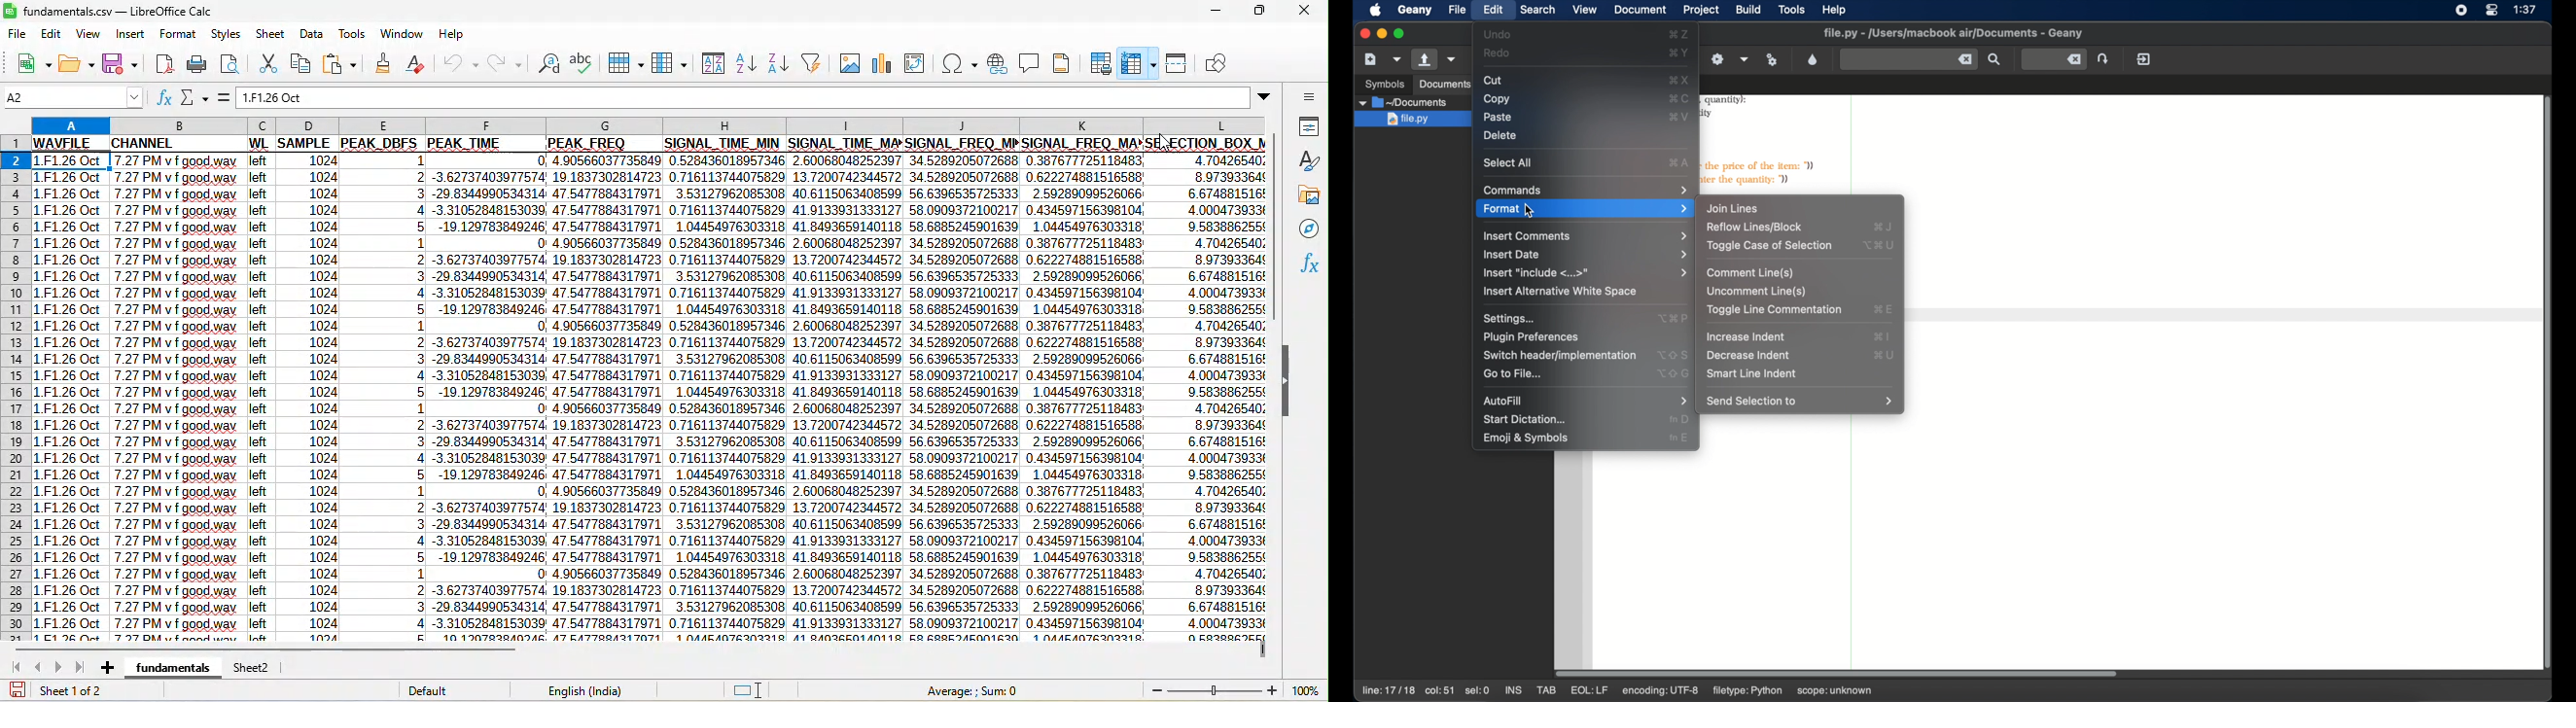 The height and width of the screenshot is (728, 2576). Describe the element at coordinates (1585, 254) in the screenshot. I see `insert date` at that location.